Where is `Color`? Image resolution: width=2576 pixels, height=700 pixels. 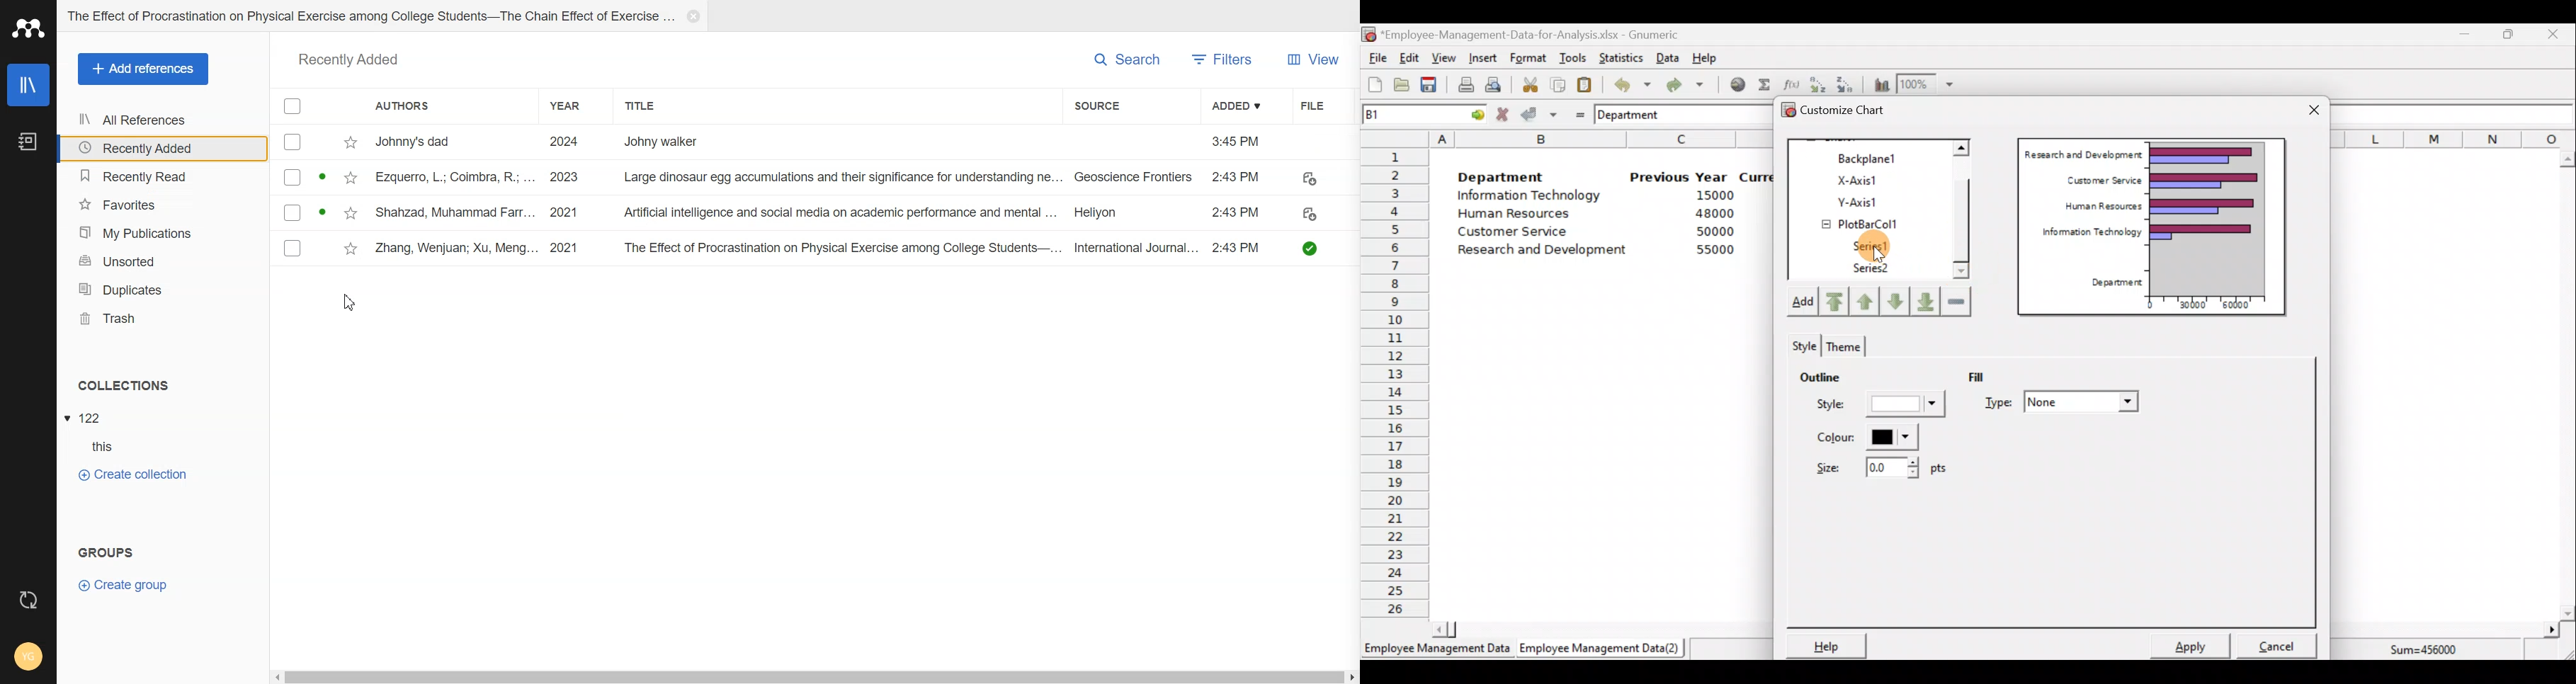 Color is located at coordinates (1864, 437).